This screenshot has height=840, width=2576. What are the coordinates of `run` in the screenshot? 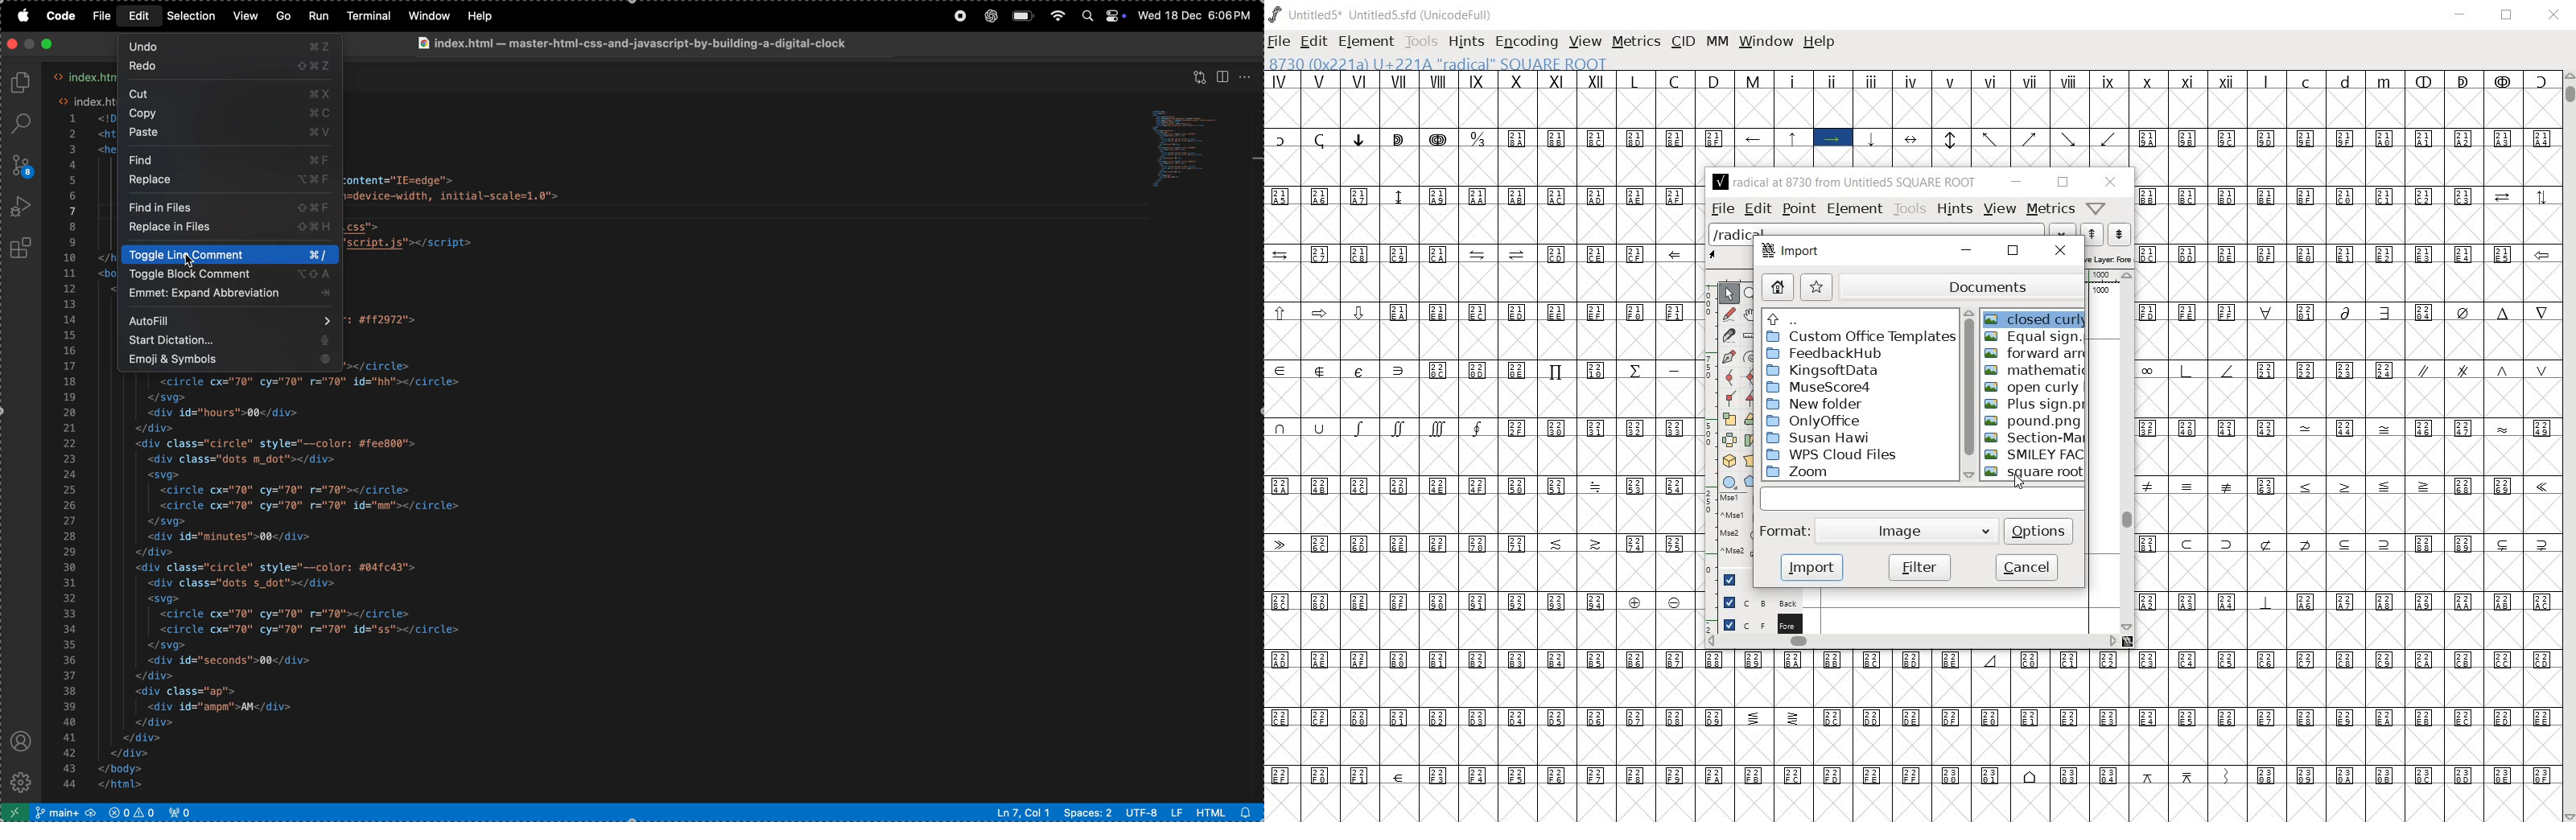 It's located at (319, 15).